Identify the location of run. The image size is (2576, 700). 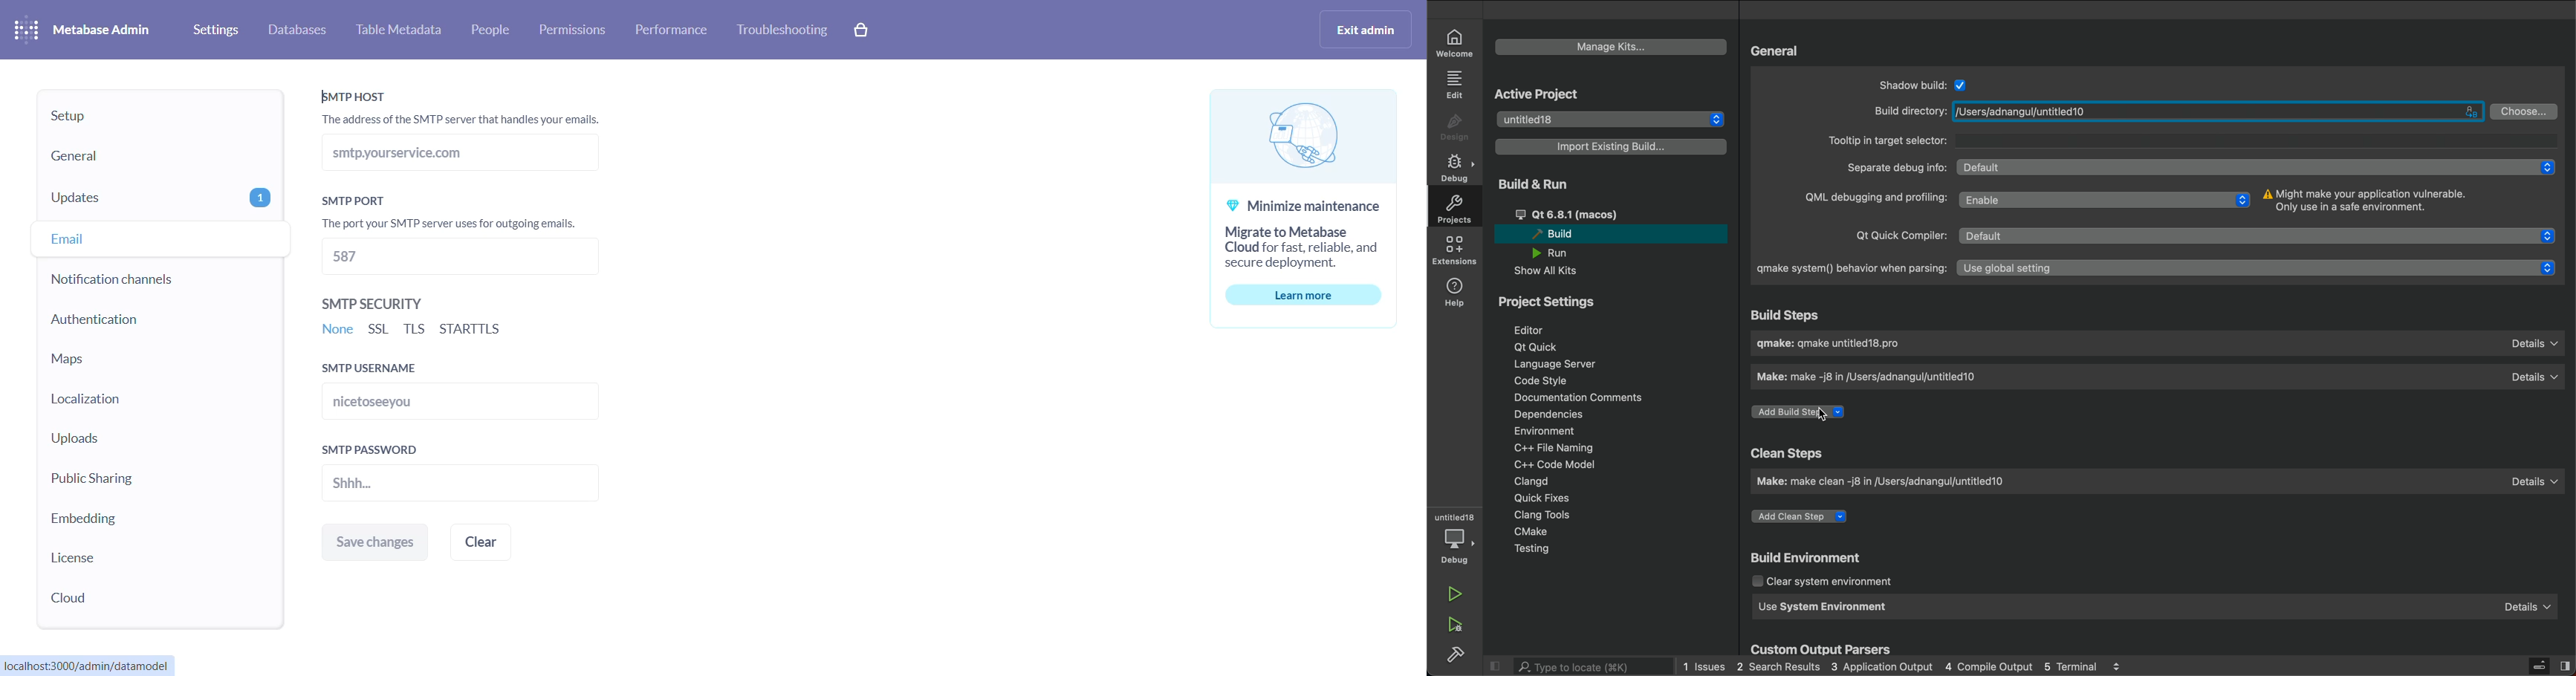
(1453, 597).